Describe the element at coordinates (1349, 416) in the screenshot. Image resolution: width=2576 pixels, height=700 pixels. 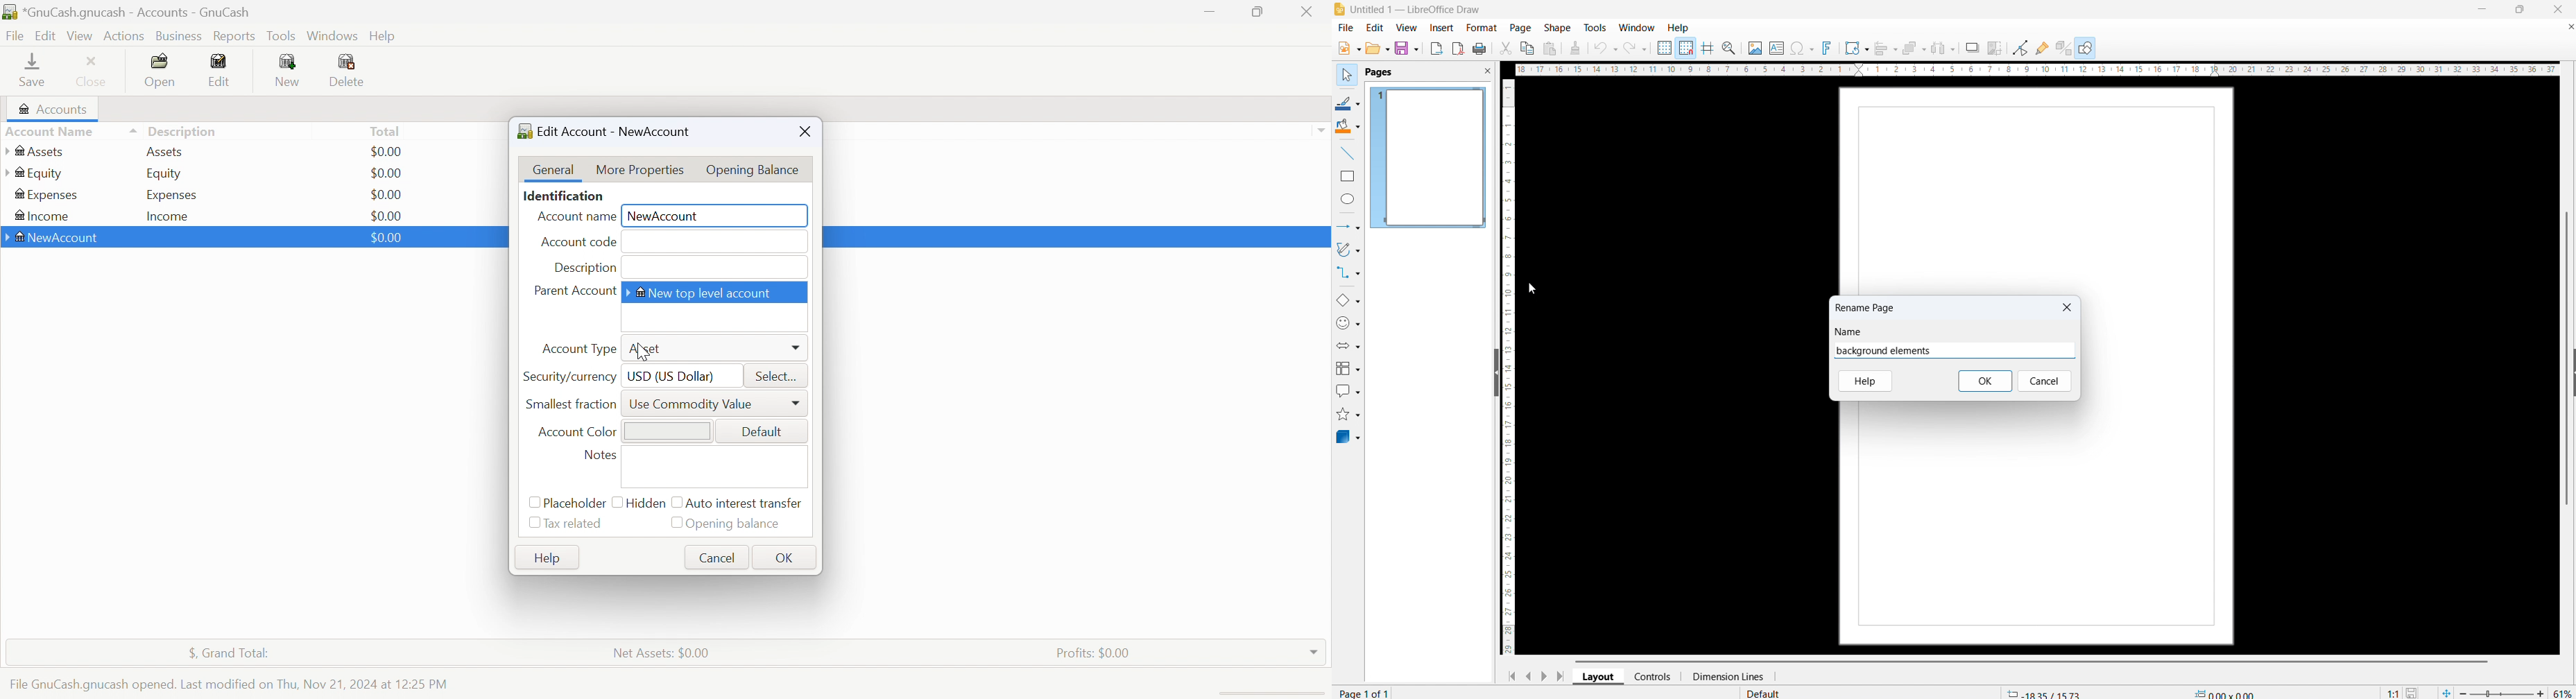
I see `stars and banners` at that location.